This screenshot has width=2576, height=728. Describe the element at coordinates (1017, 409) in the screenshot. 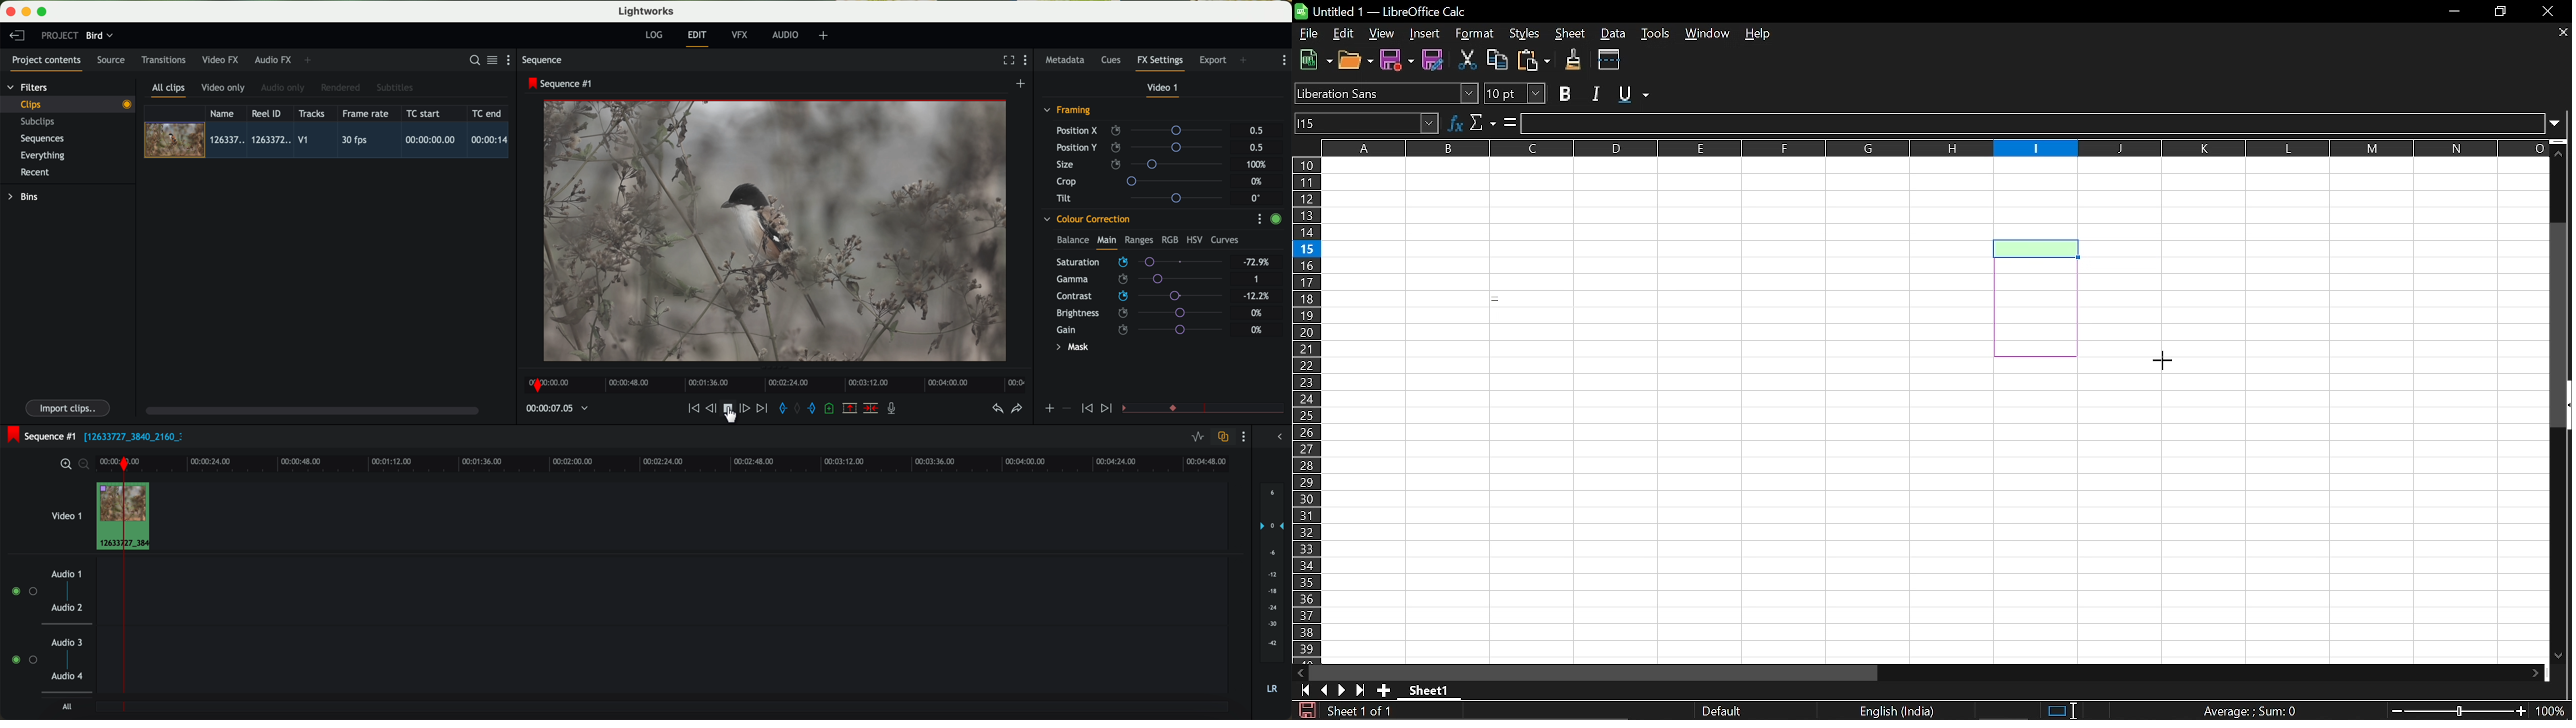

I see `redo` at that location.